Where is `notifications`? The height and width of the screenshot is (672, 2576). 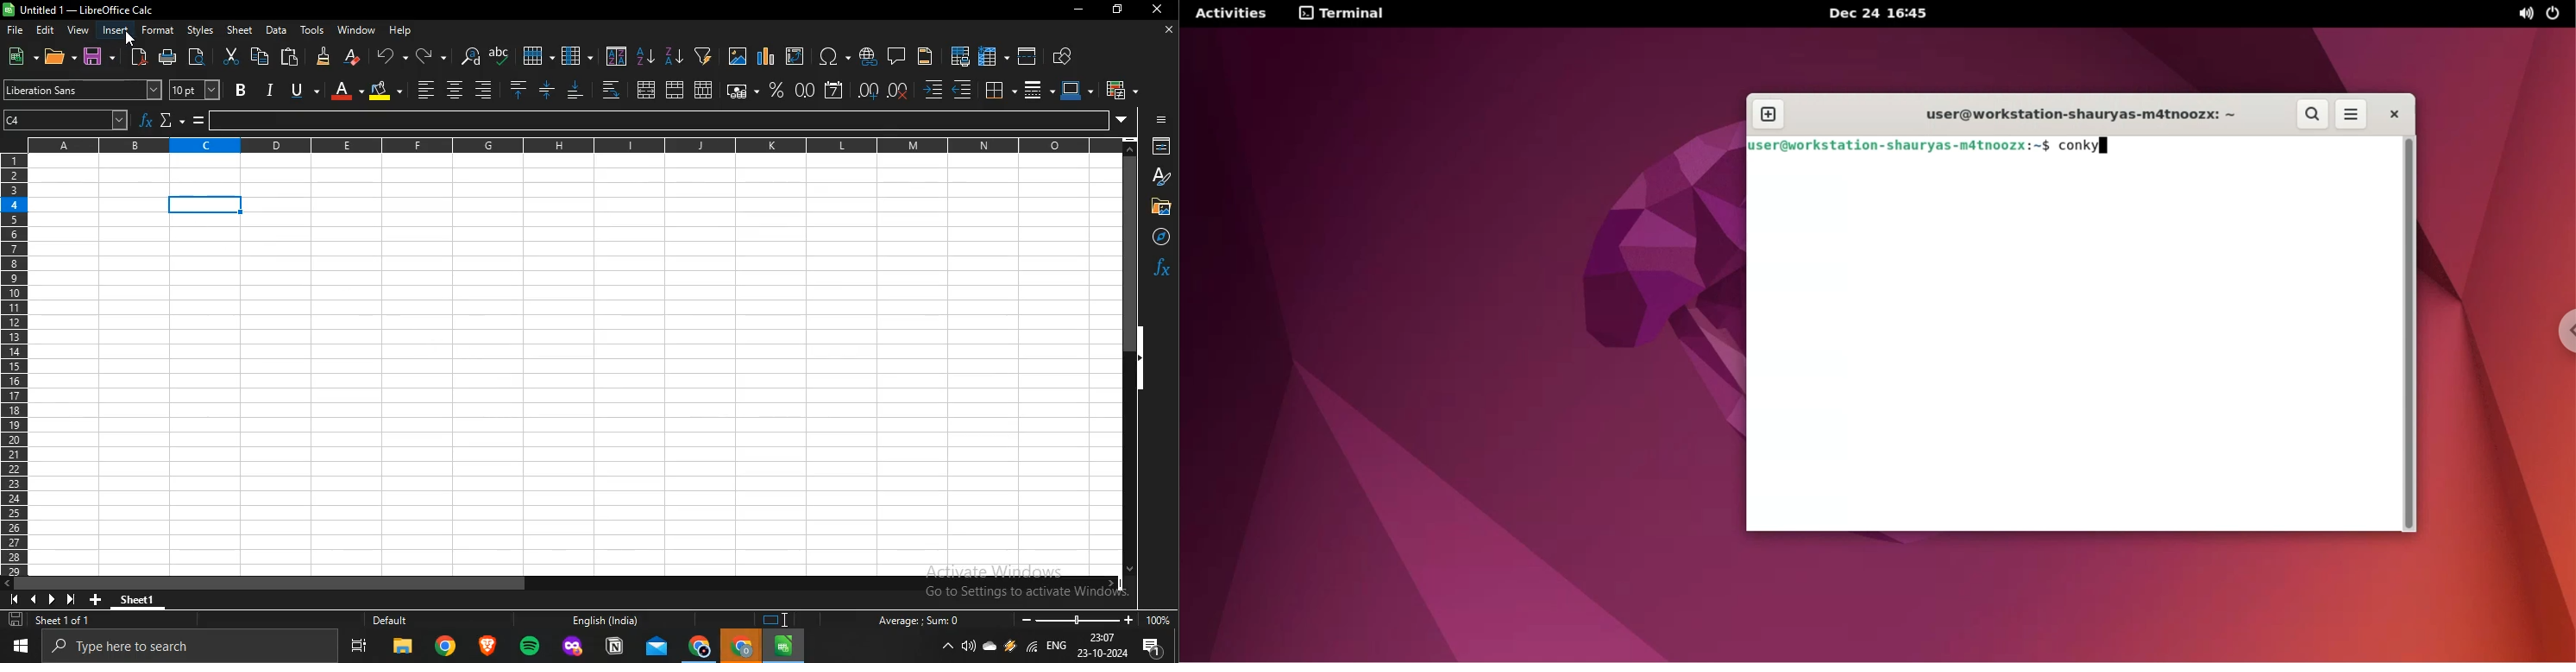
notifications is located at coordinates (1155, 649).